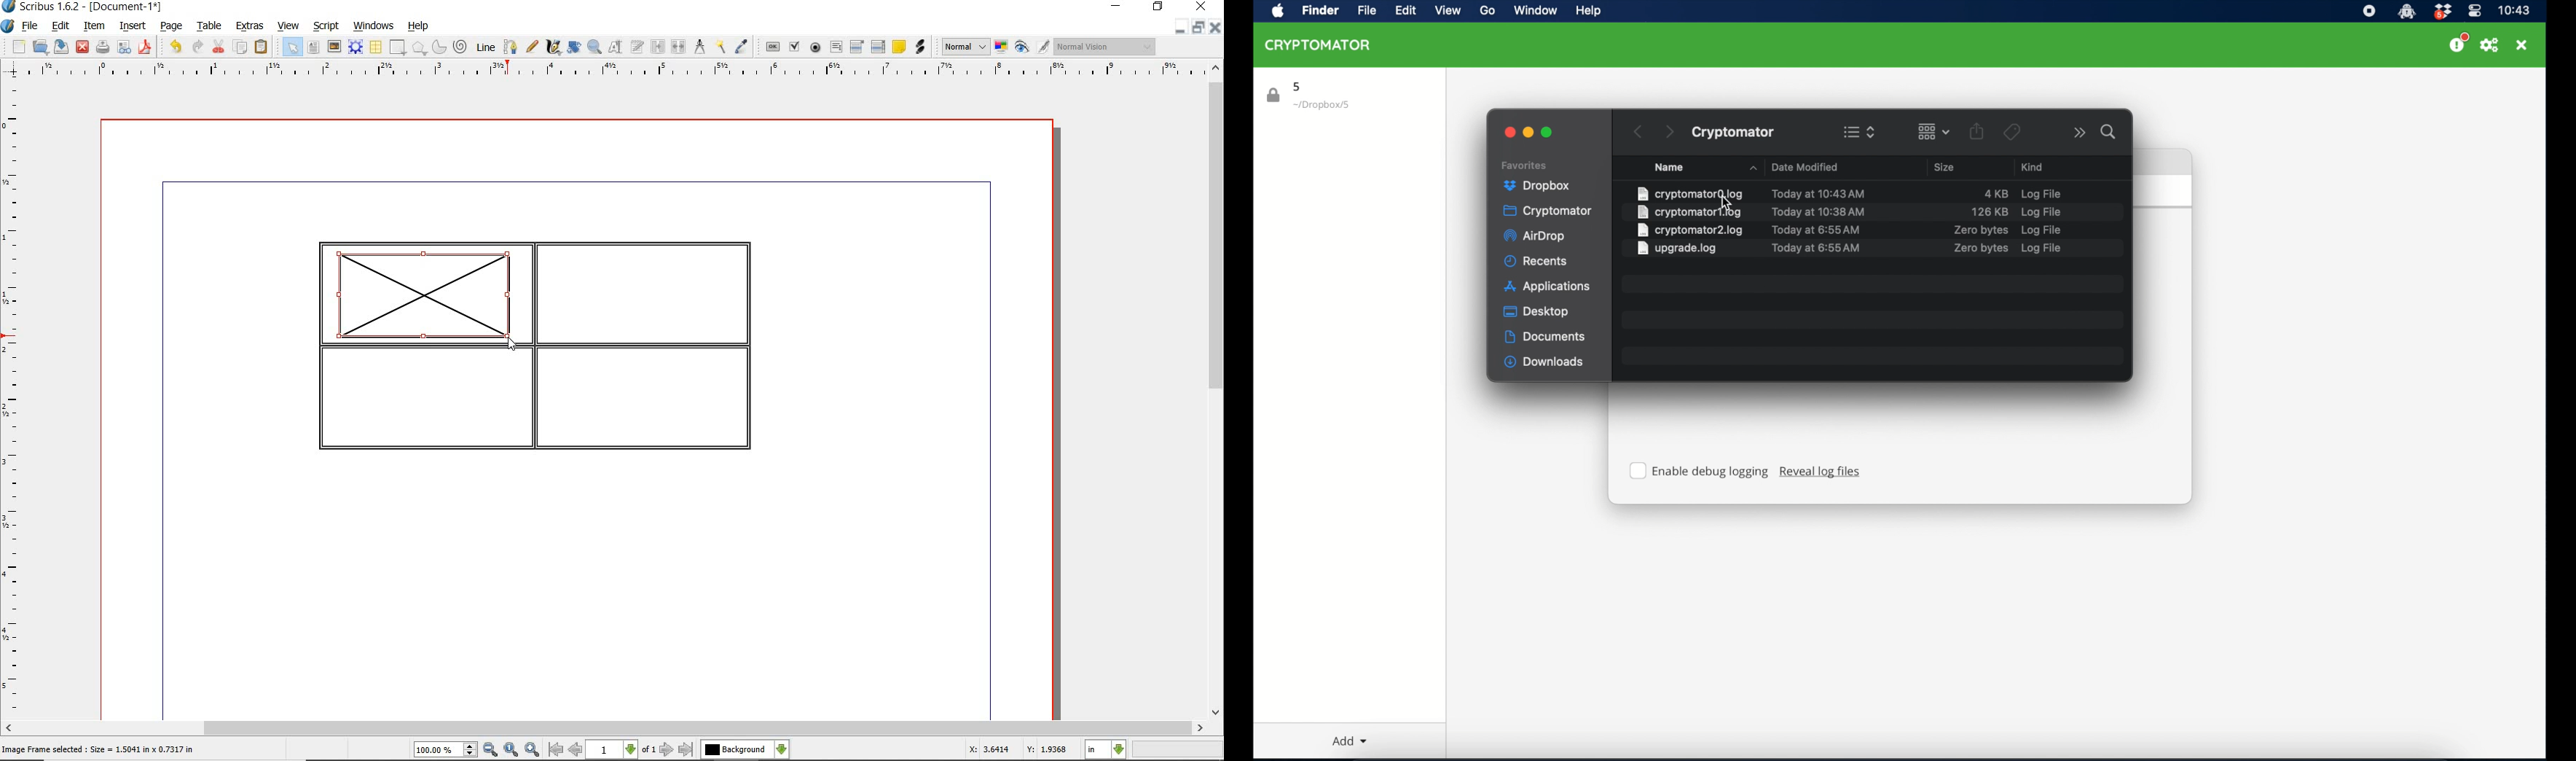 This screenshot has width=2576, height=784. Describe the element at coordinates (93, 26) in the screenshot. I see `item` at that location.